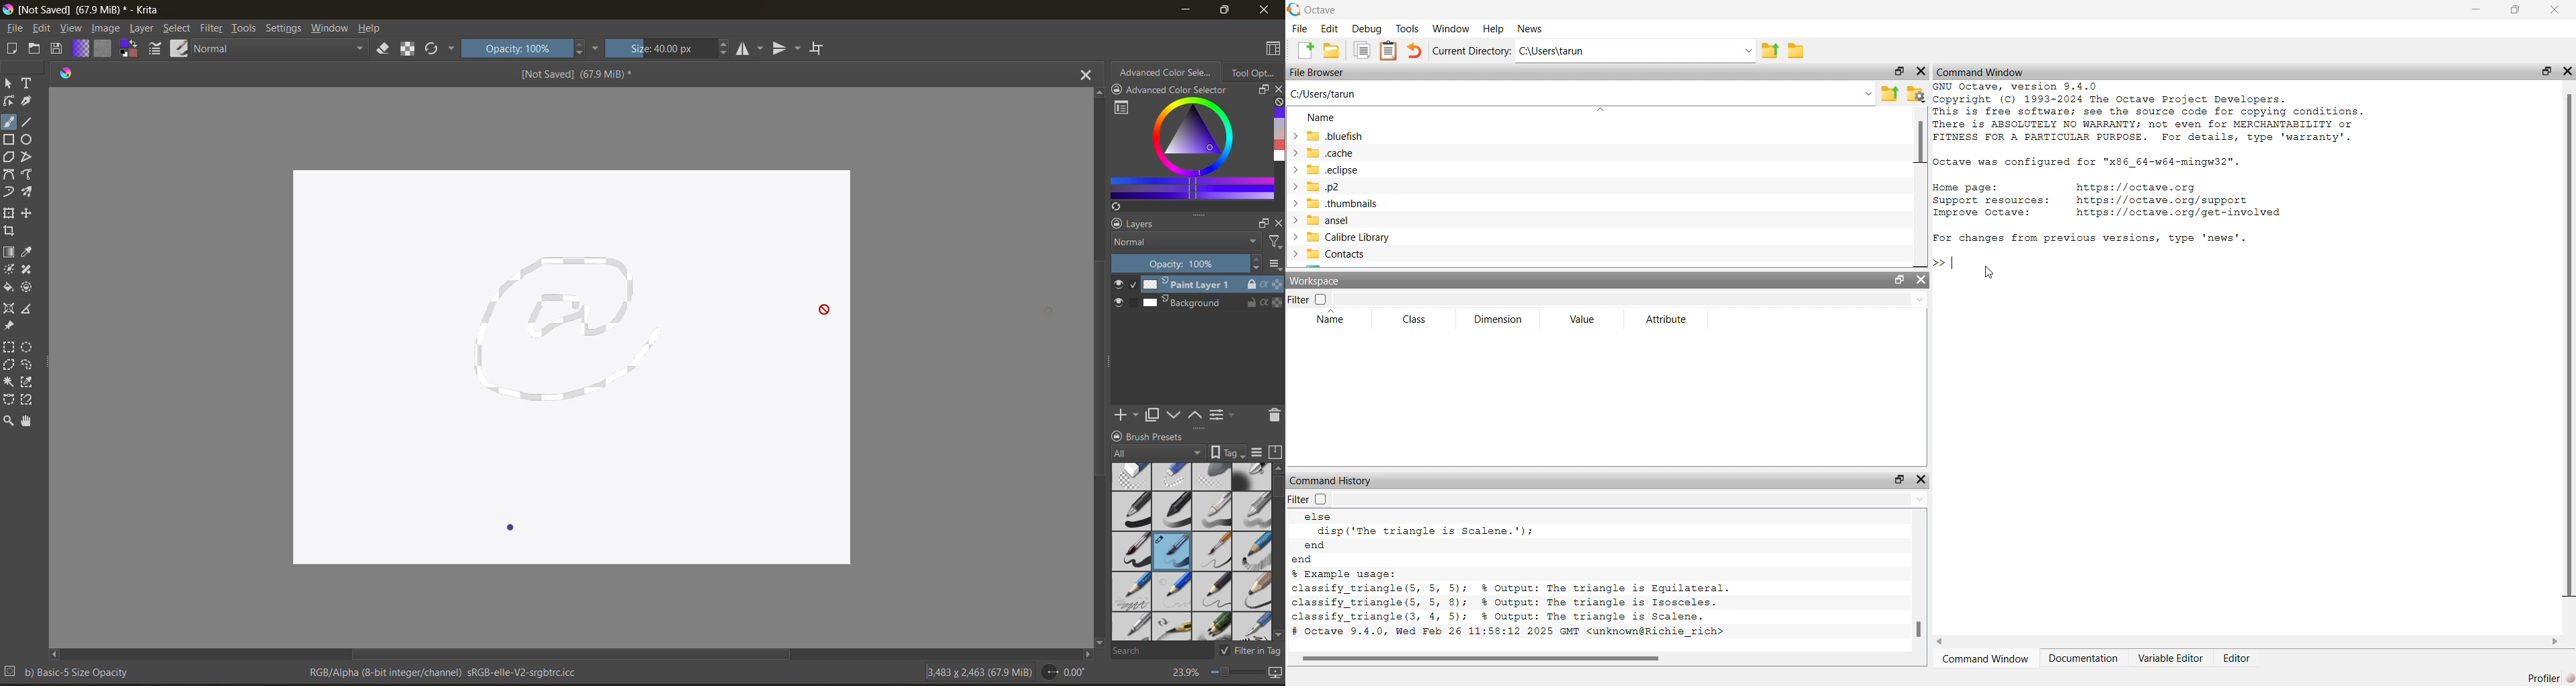 The height and width of the screenshot is (700, 2576). I want to click on refresh, so click(1114, 206).